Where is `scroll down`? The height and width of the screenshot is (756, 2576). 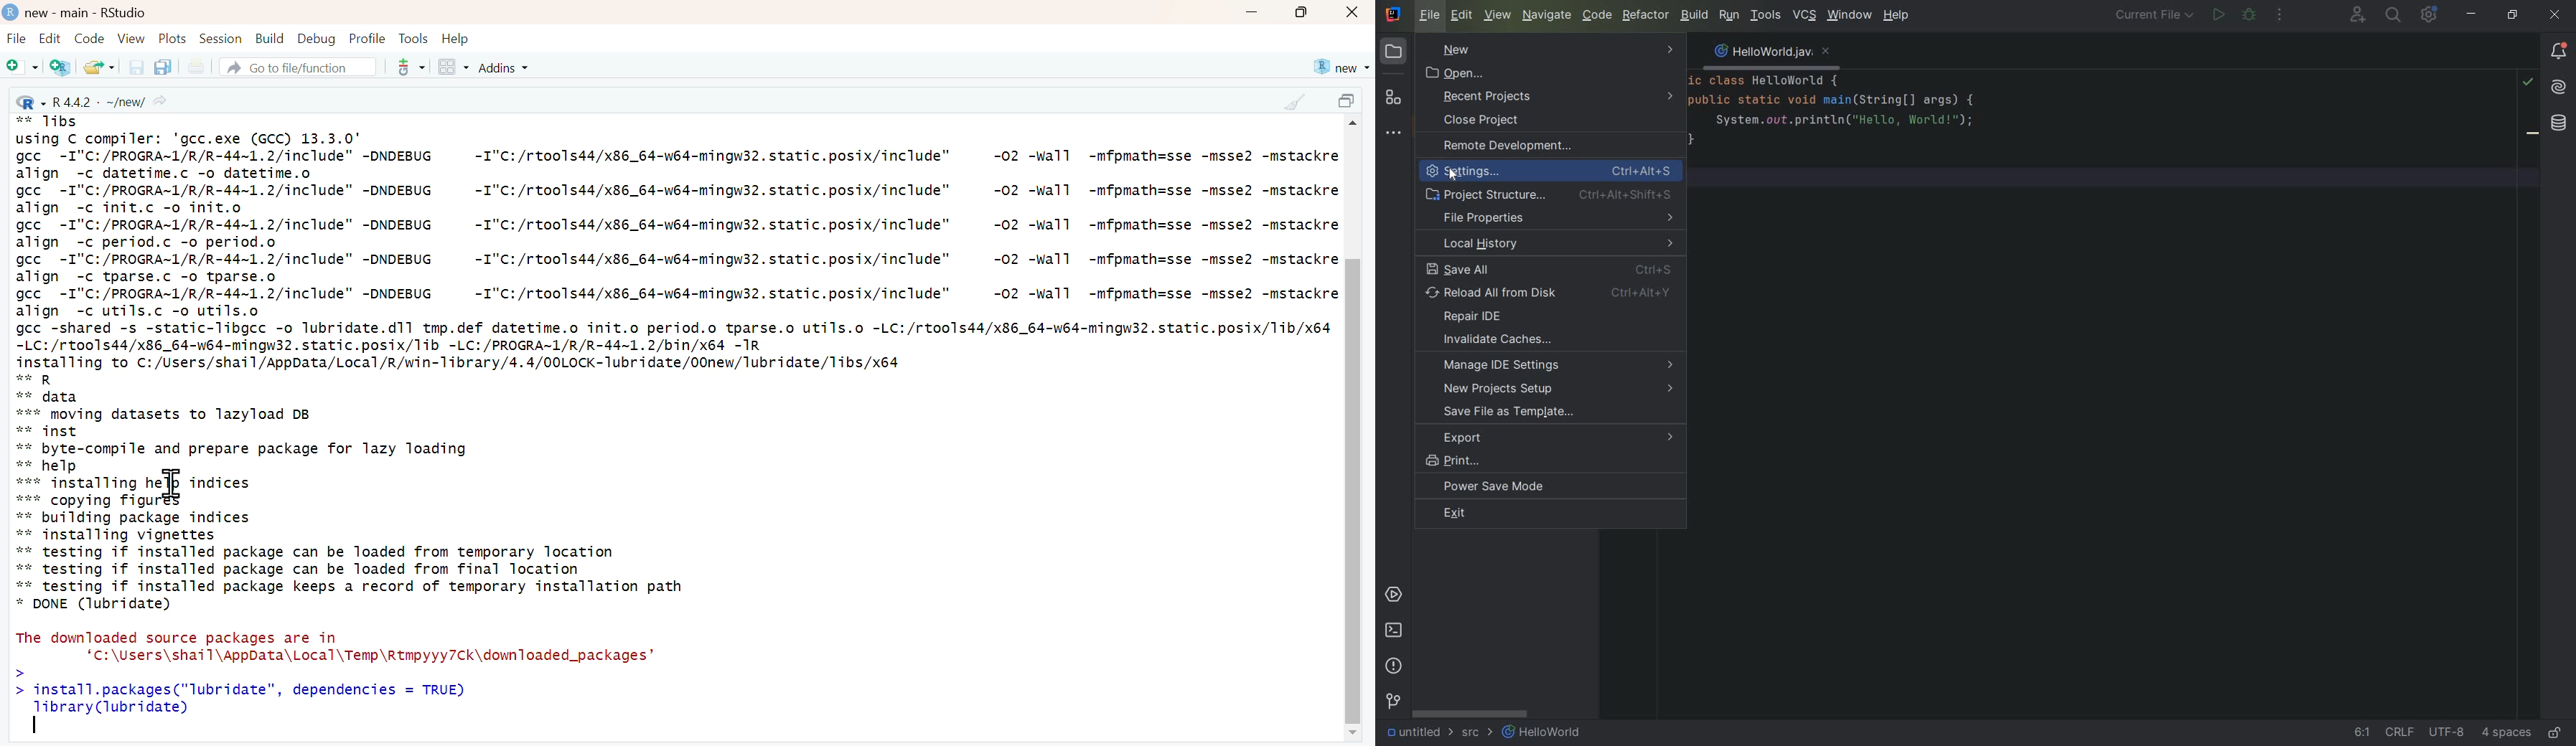 scroll down is located at coordinates (1351, 734).